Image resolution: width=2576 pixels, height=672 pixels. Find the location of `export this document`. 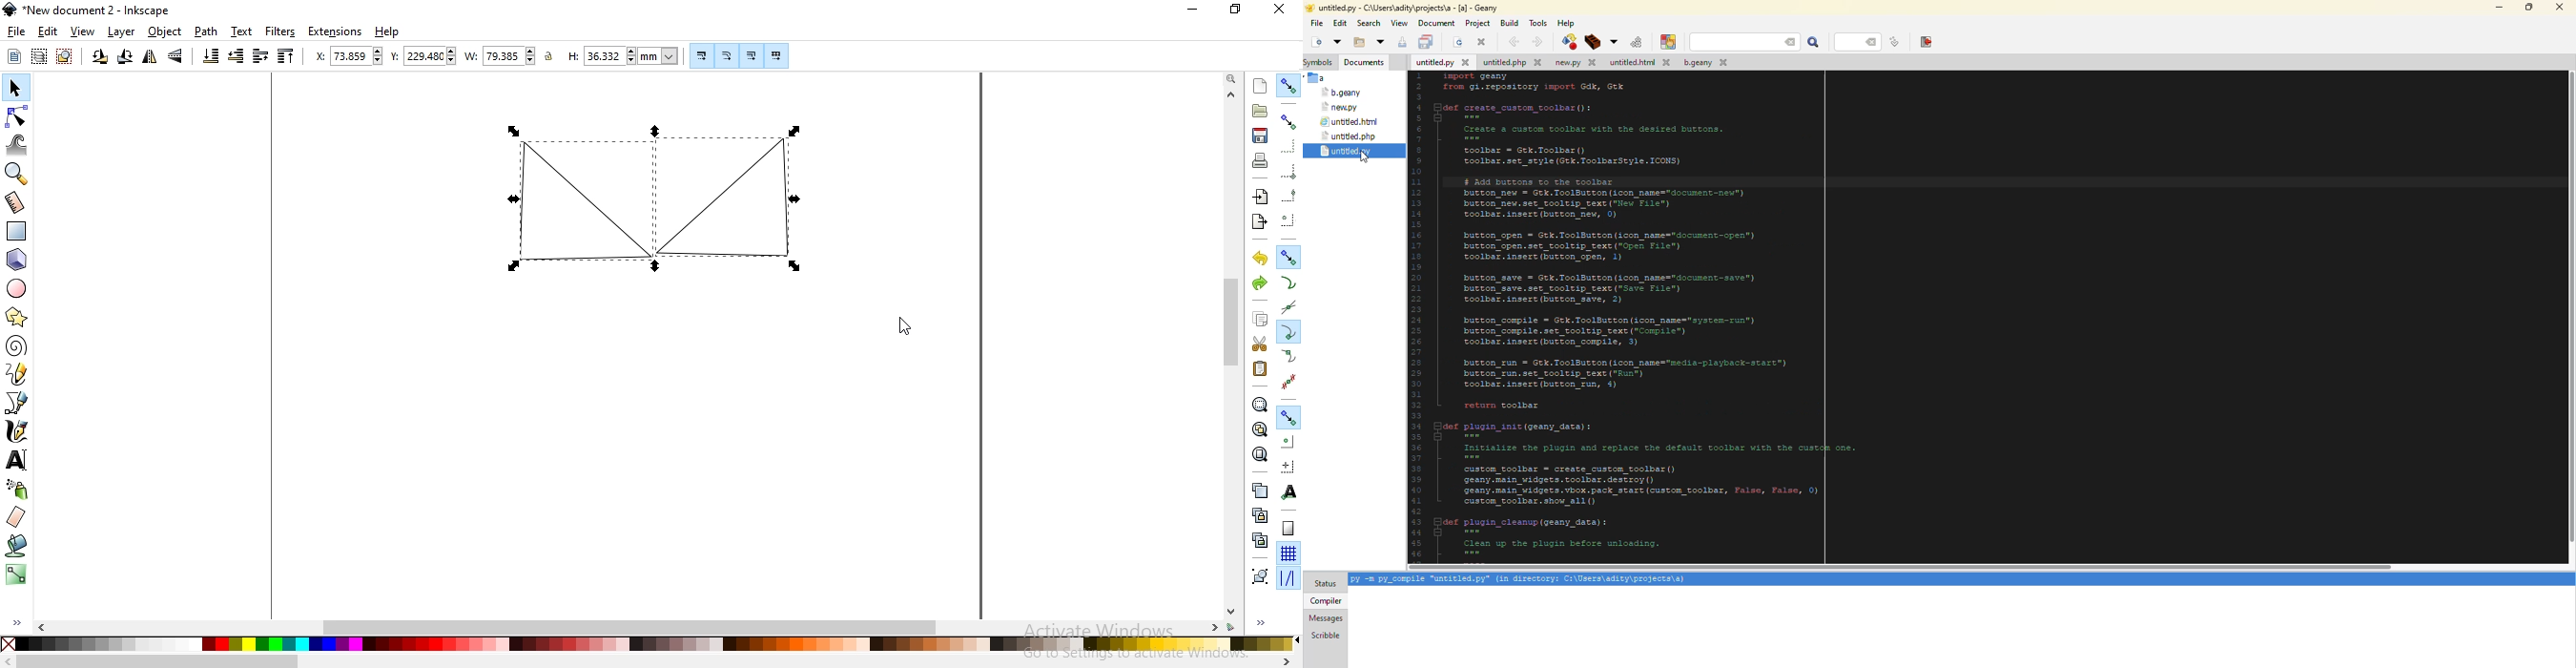

export this document is located at coordinates (1259, 220).